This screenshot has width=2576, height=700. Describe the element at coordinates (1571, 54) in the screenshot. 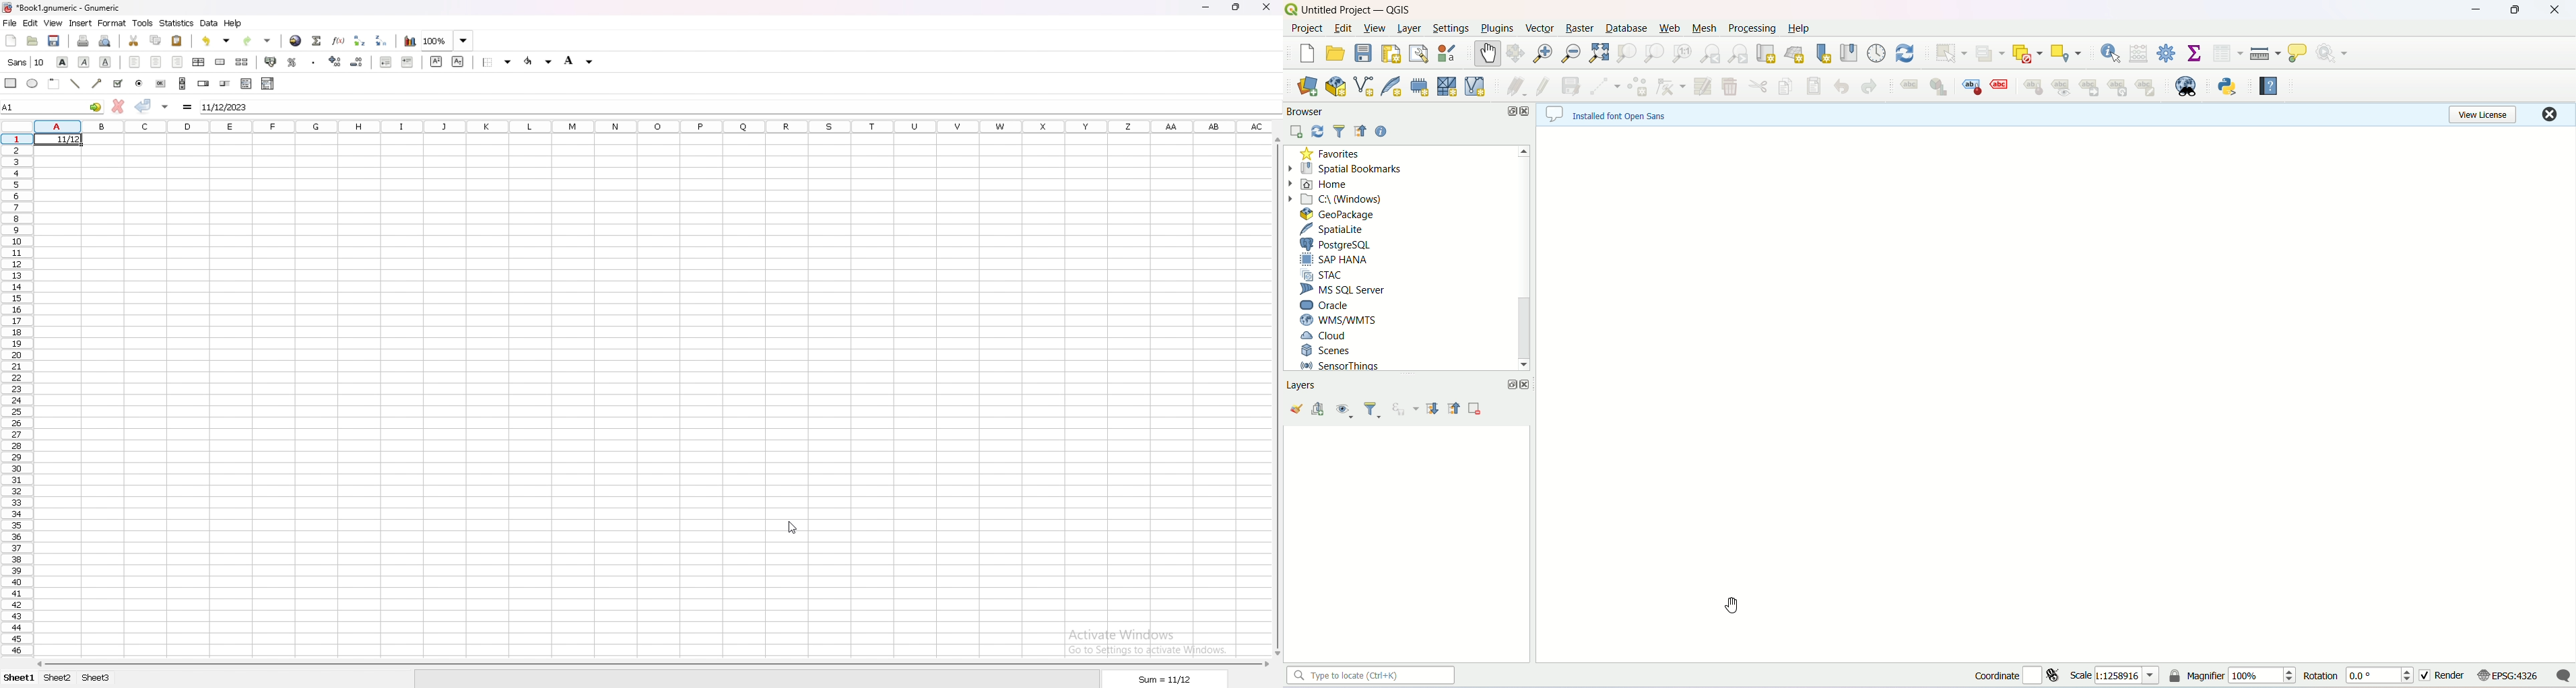

I see `zoom out` at that location.